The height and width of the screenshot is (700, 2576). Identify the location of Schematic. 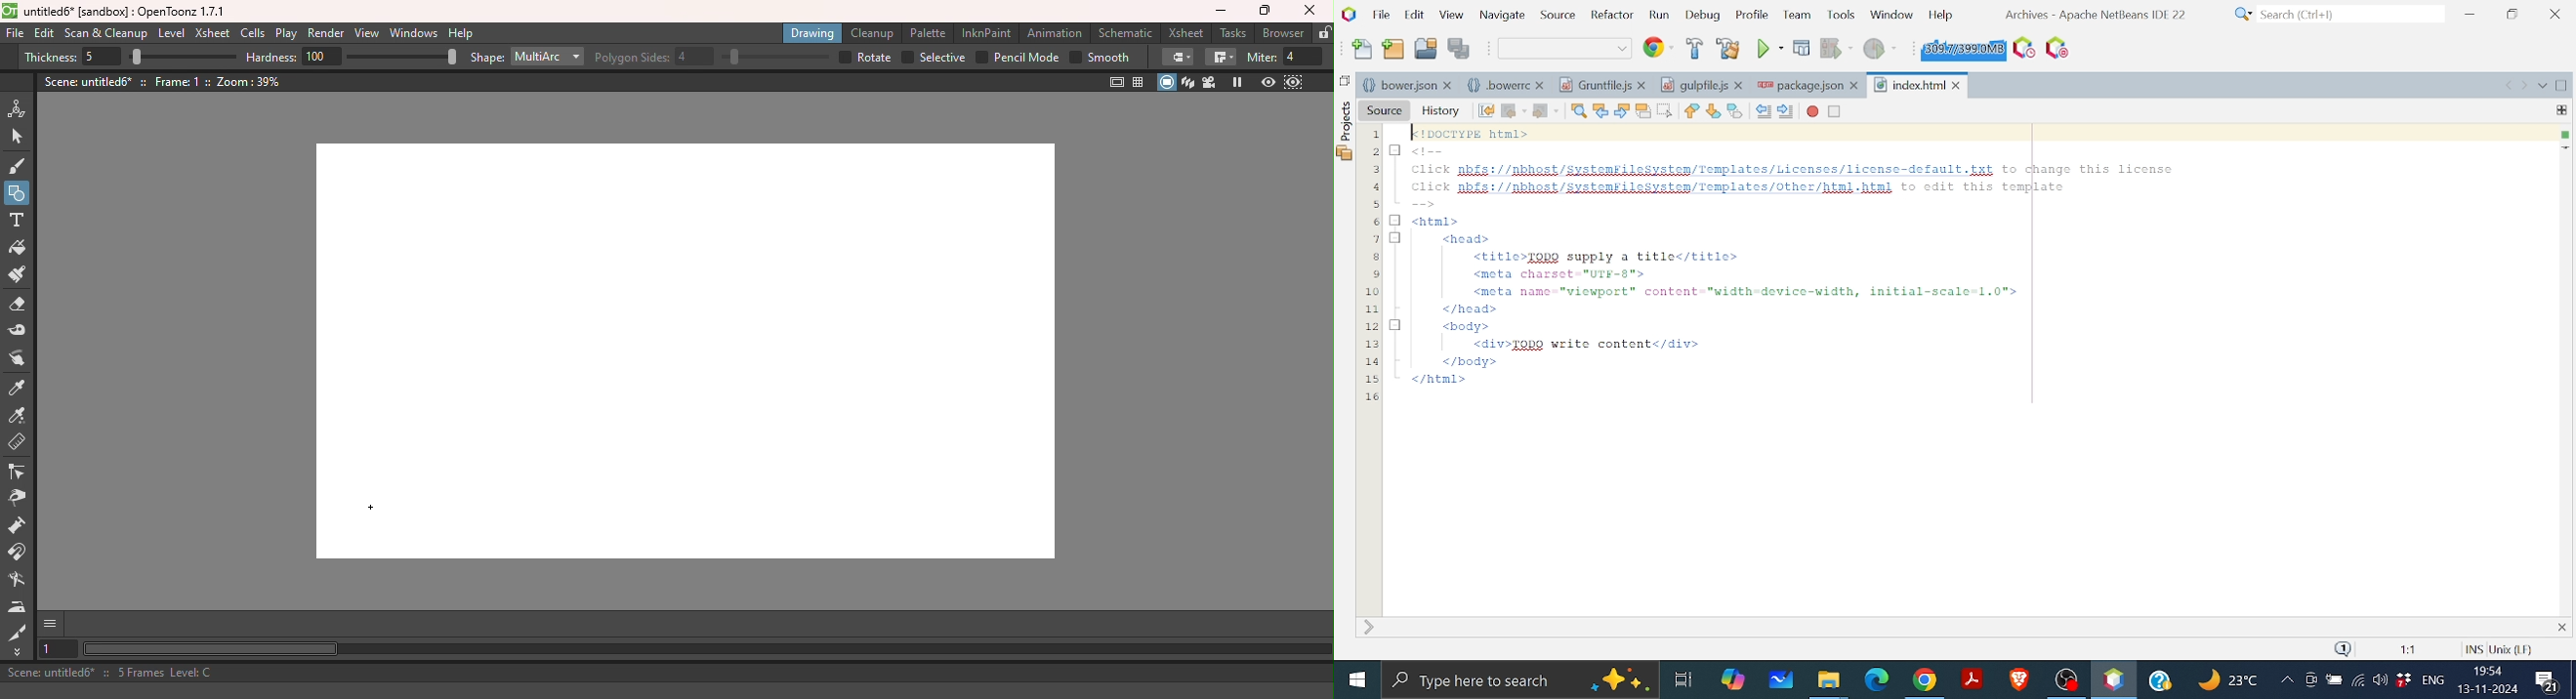
(1125, 32).